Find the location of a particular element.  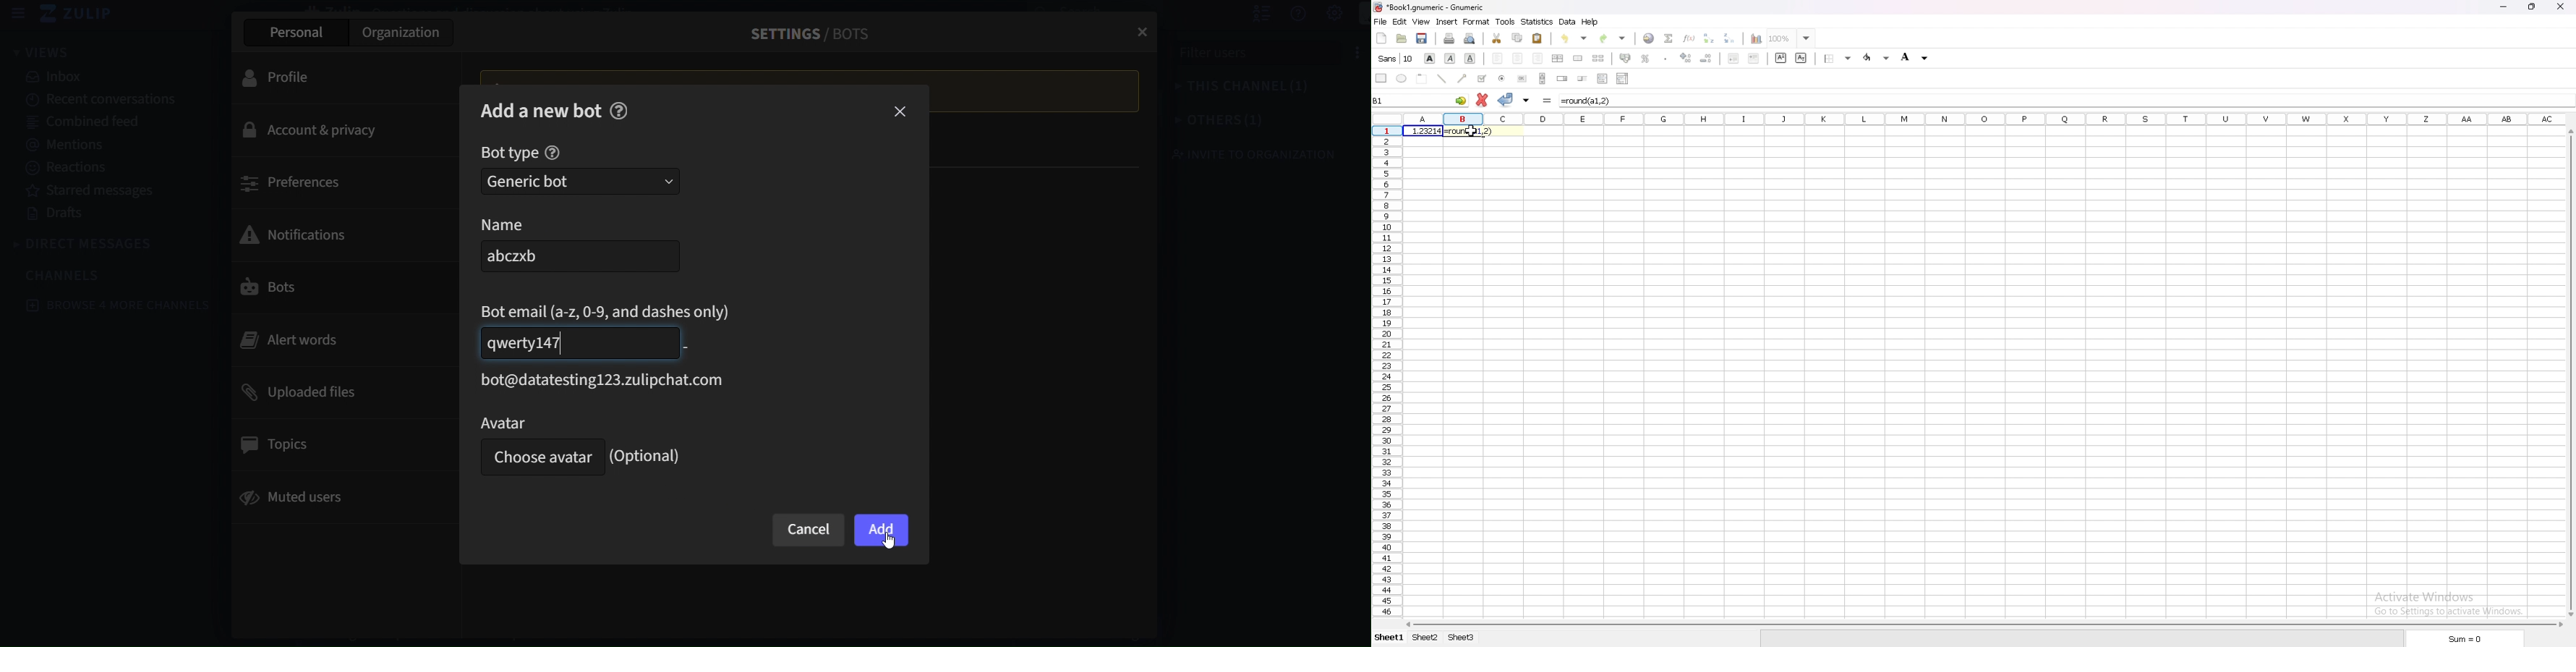

formula is located at coordinates (1588, 101).